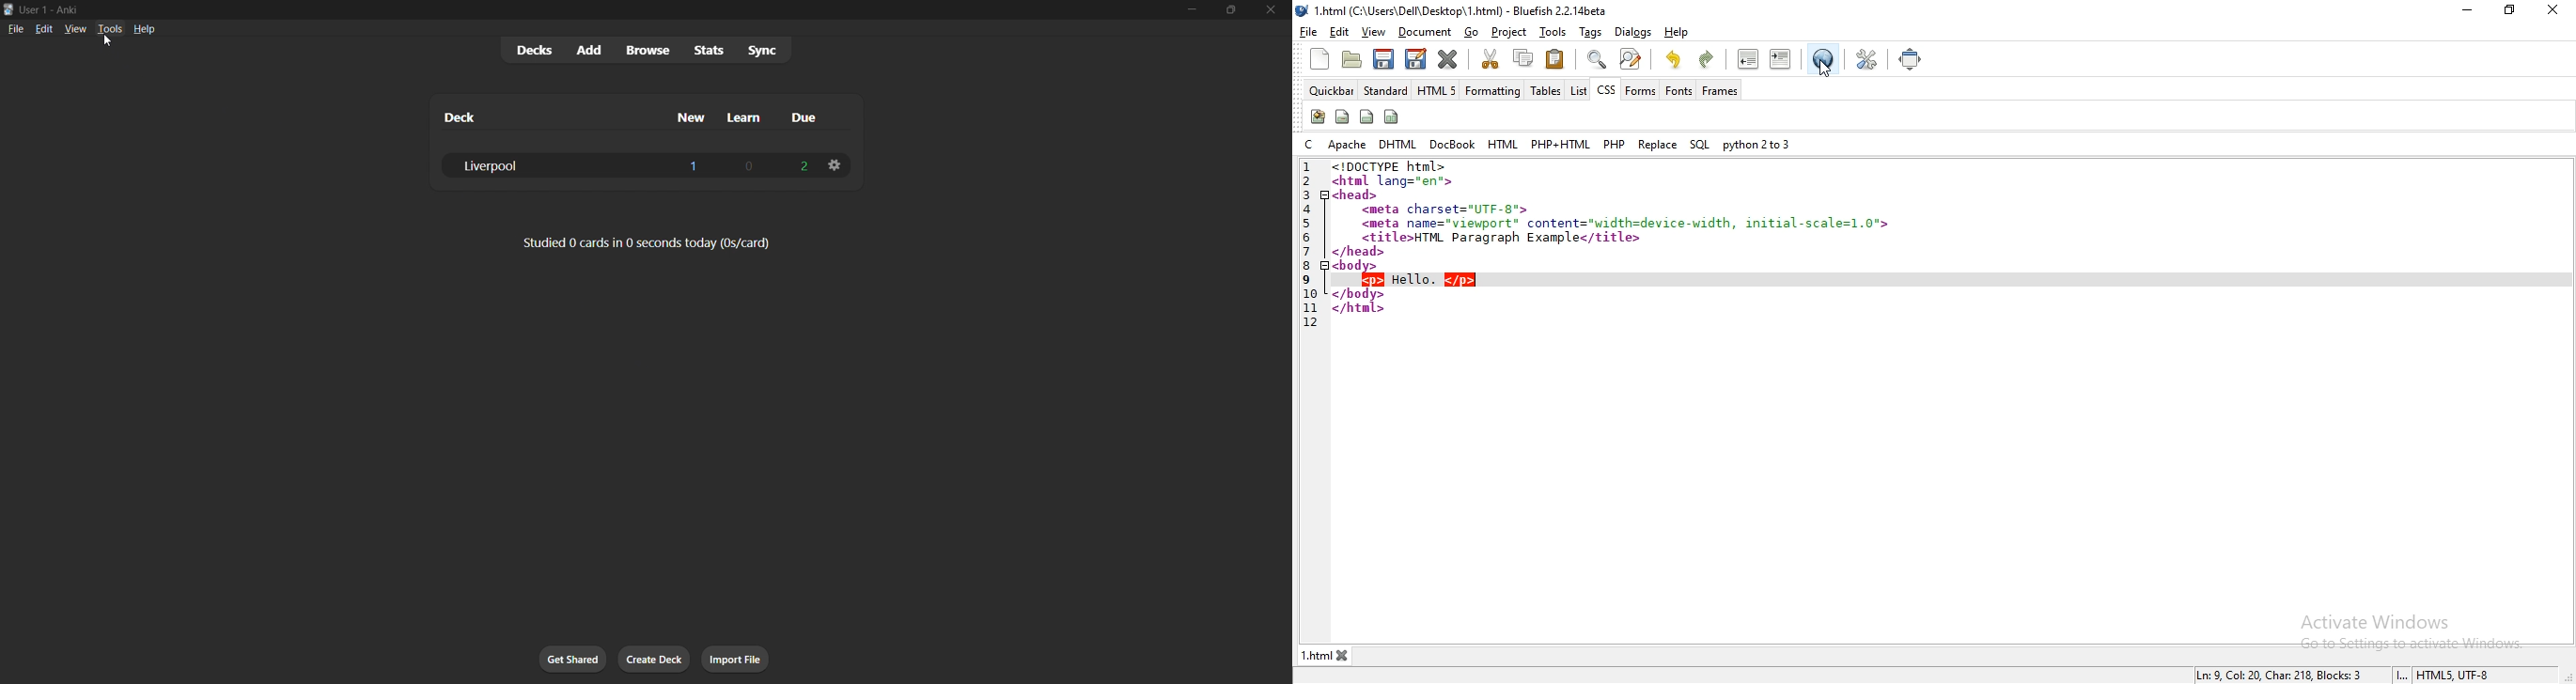 This screenshot has height=700, width=2576. Describe the element at coordinates (1615, 142) in the screenshot. I see `php` at that location.